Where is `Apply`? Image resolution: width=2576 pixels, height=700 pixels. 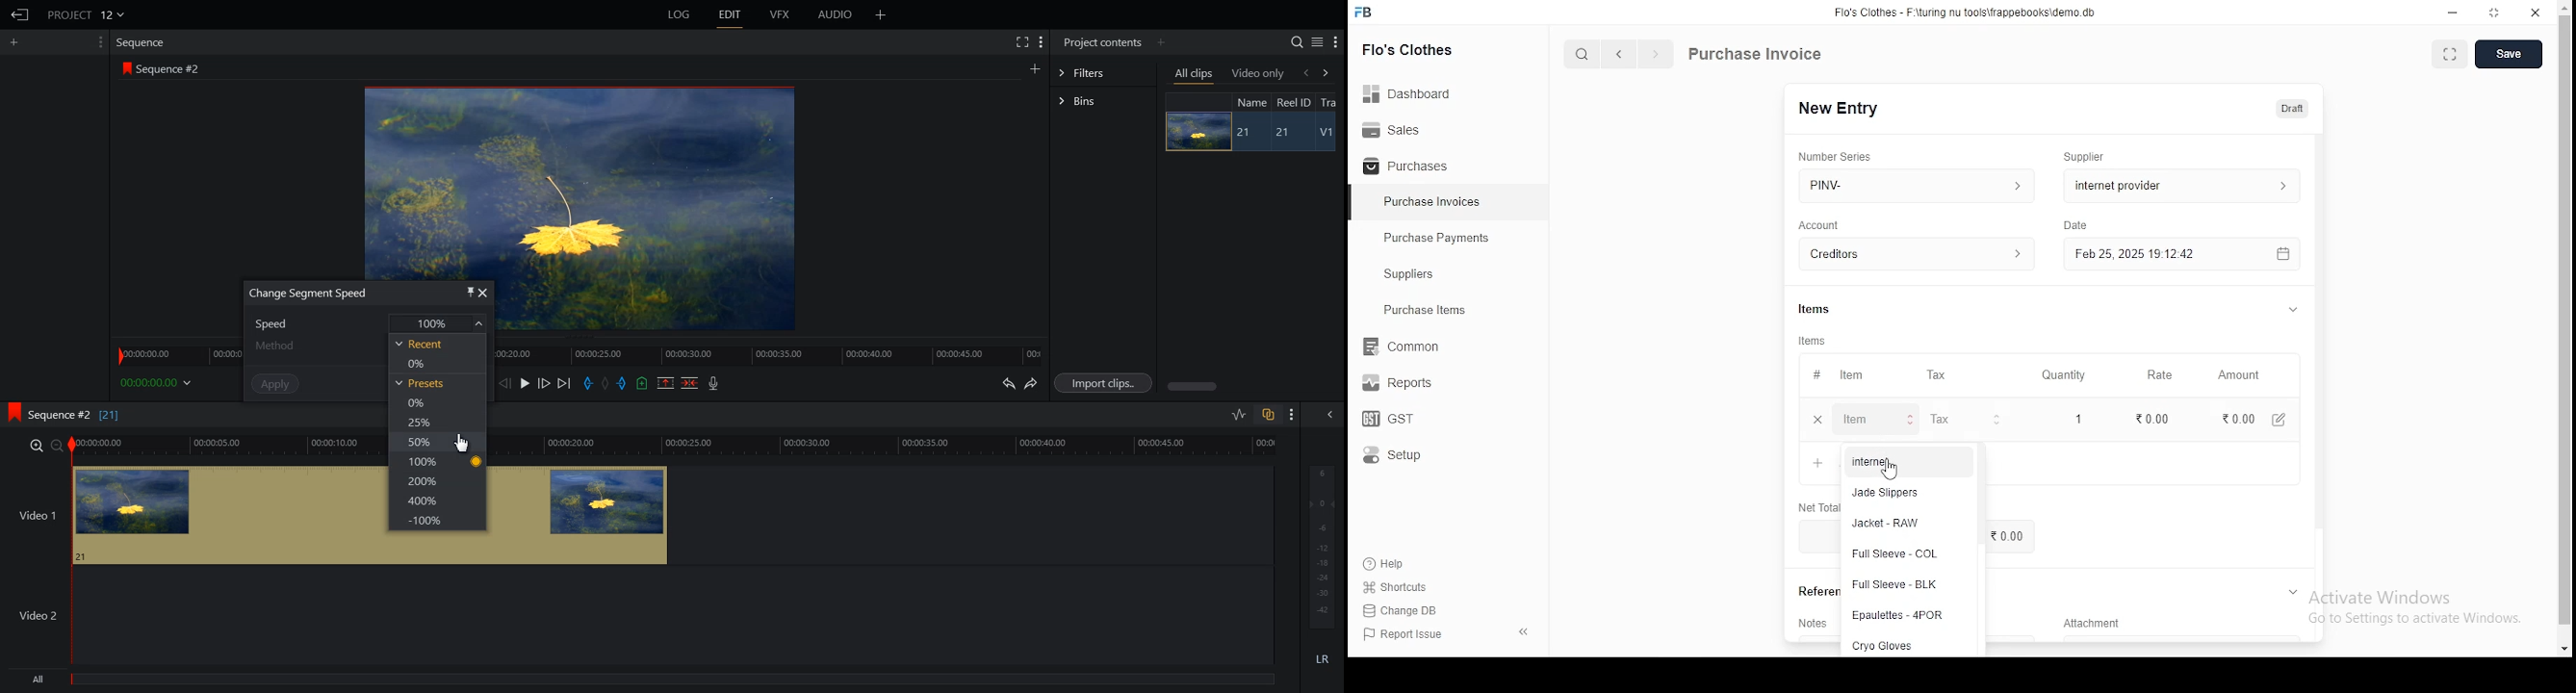
Apply is located at coordinates (276, 384).